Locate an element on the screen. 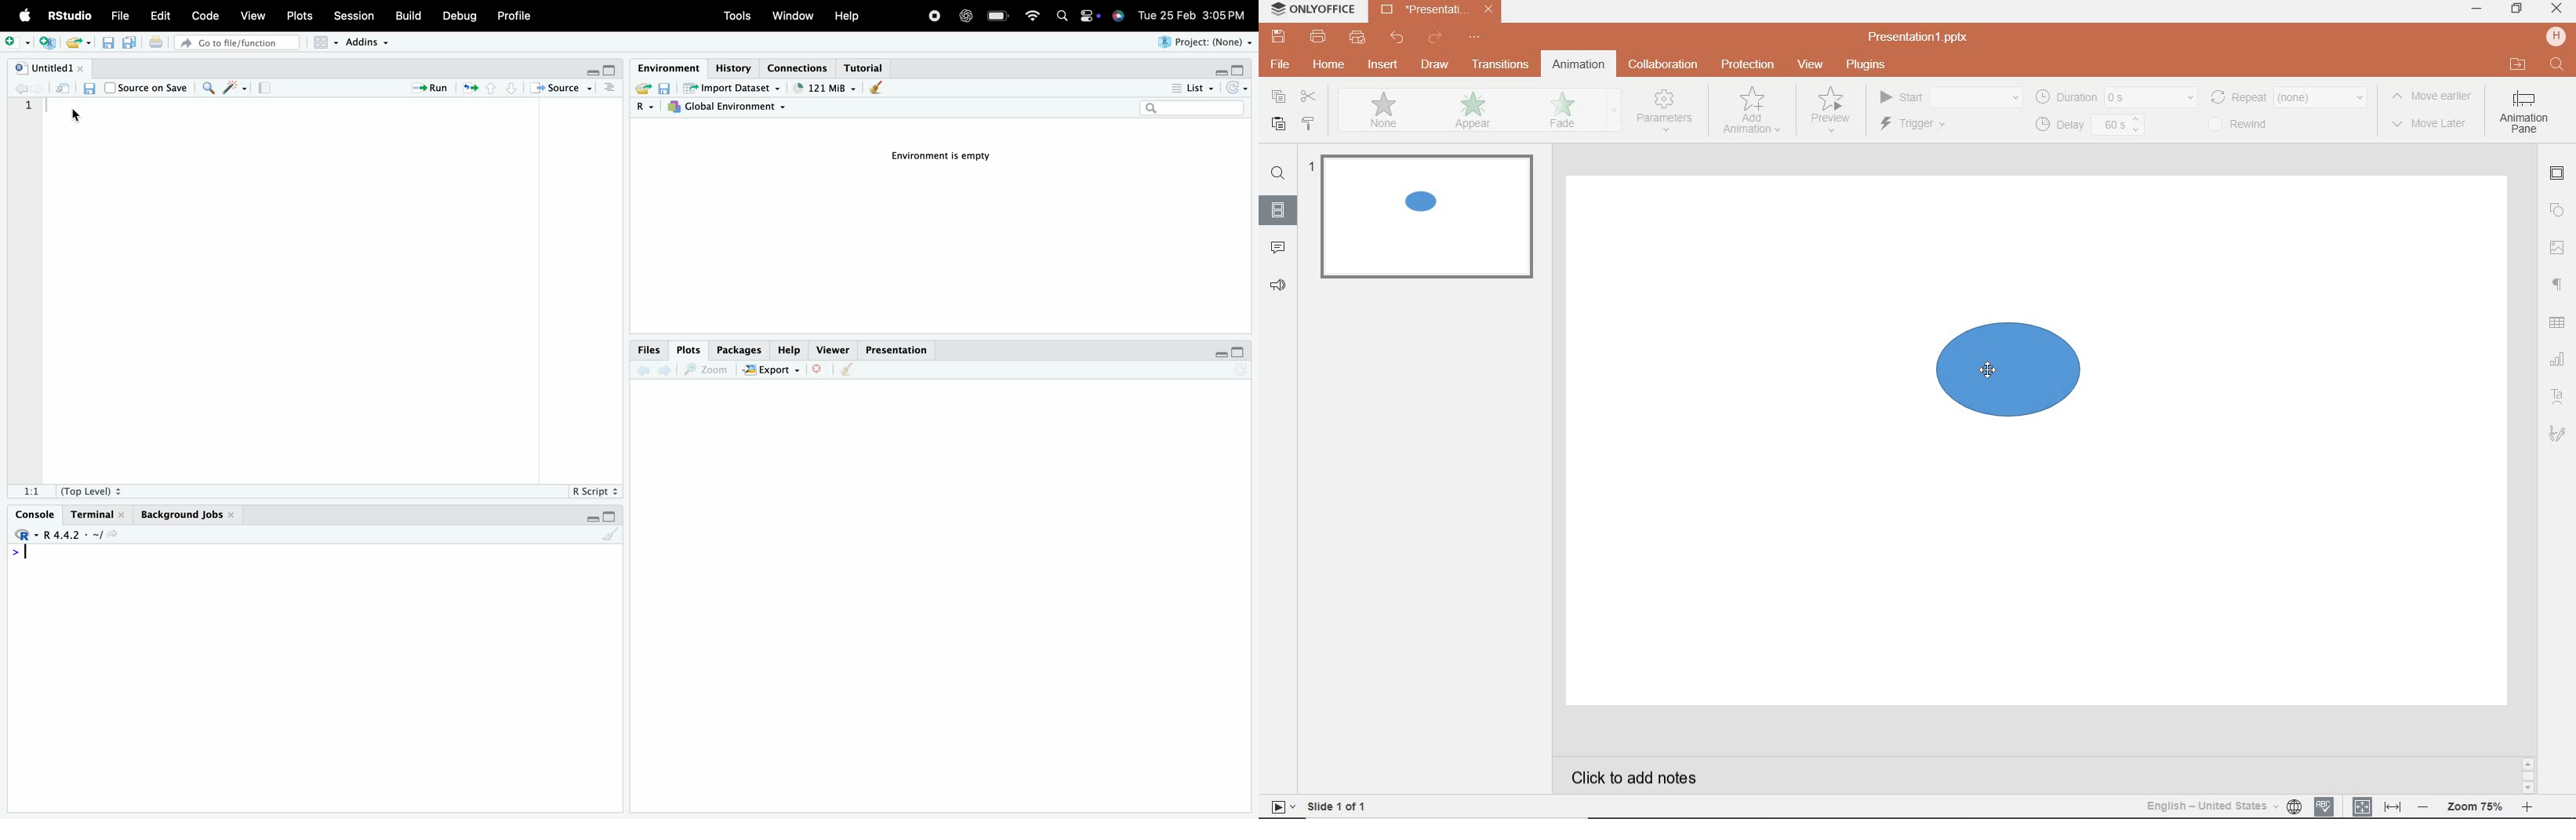  Go back to the previous source location (Ctrl + F9) is located at coordinates (20, 88).